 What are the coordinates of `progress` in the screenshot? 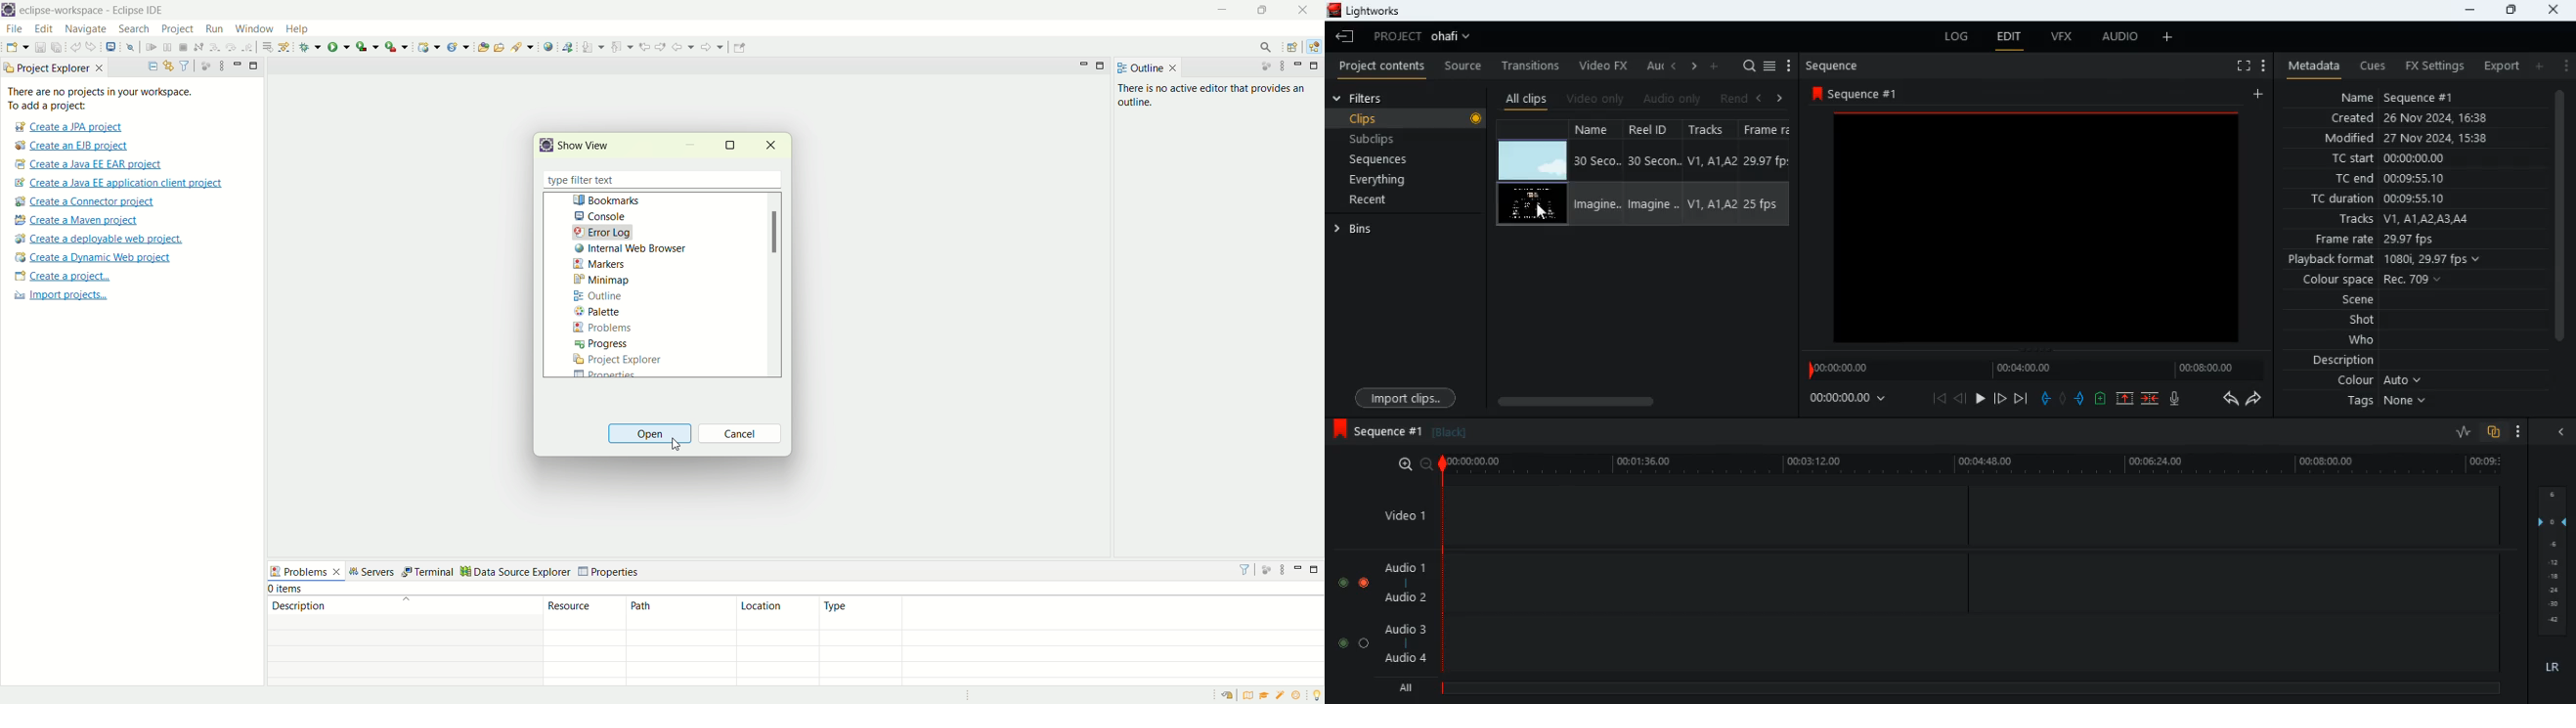 It's located at (606, 346).